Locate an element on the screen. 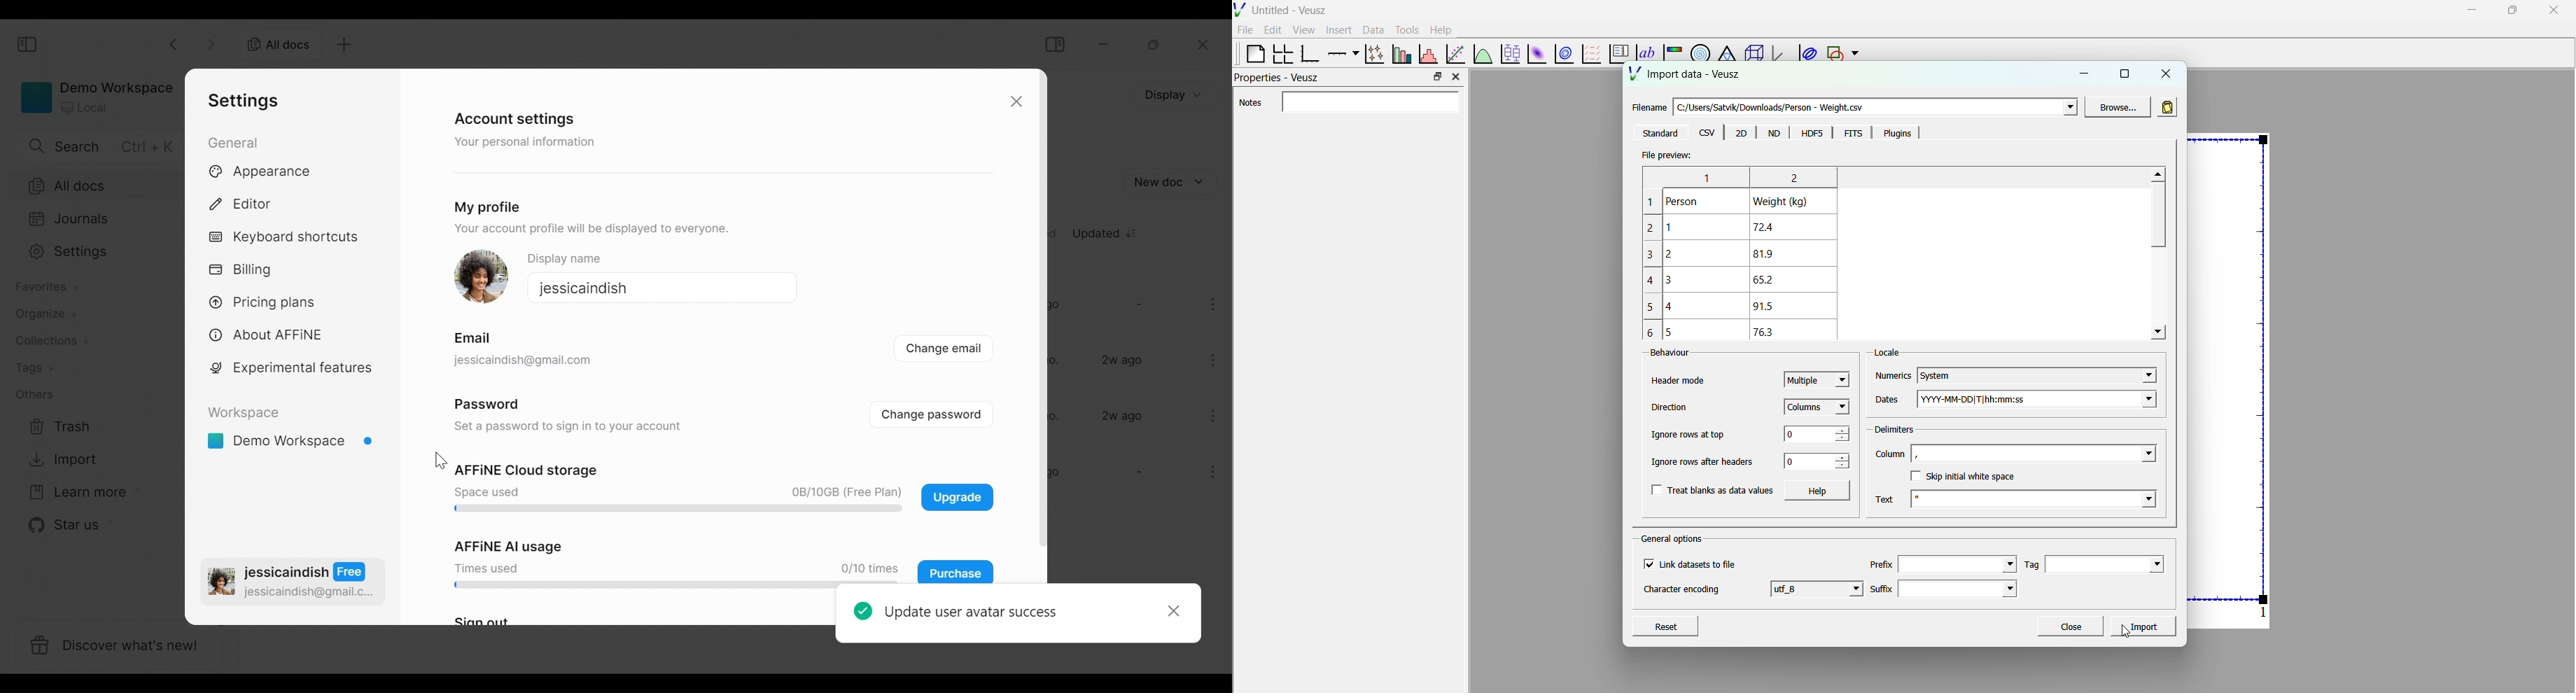 The height and width of the screenshot is (700, 2576). File preview: is located at coordinates (1666, 155).